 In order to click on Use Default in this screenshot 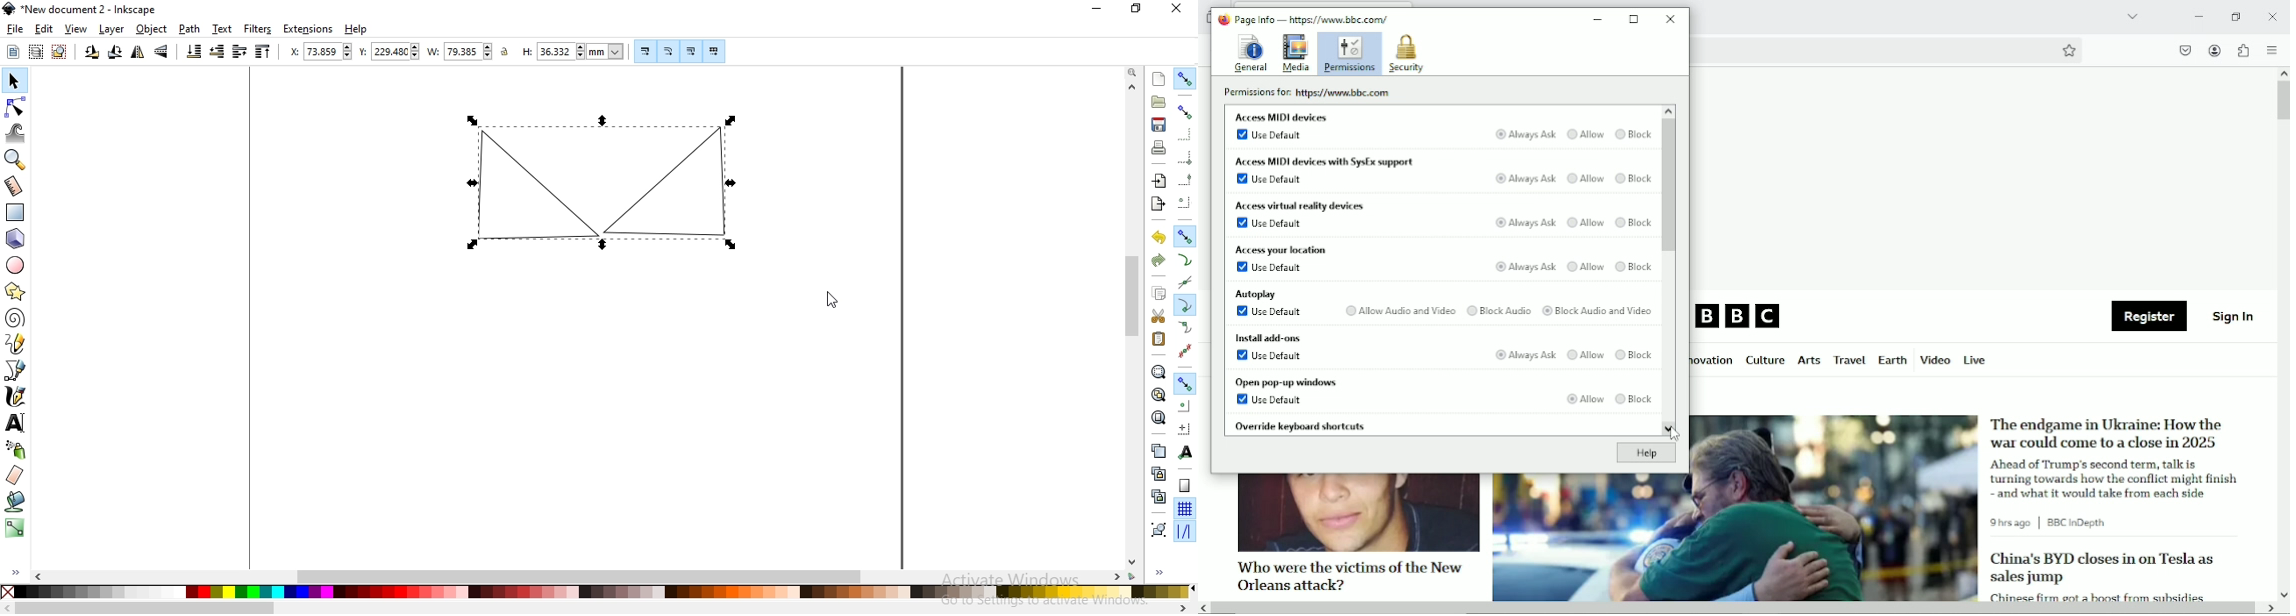, I will do `click(1275, 354)`.